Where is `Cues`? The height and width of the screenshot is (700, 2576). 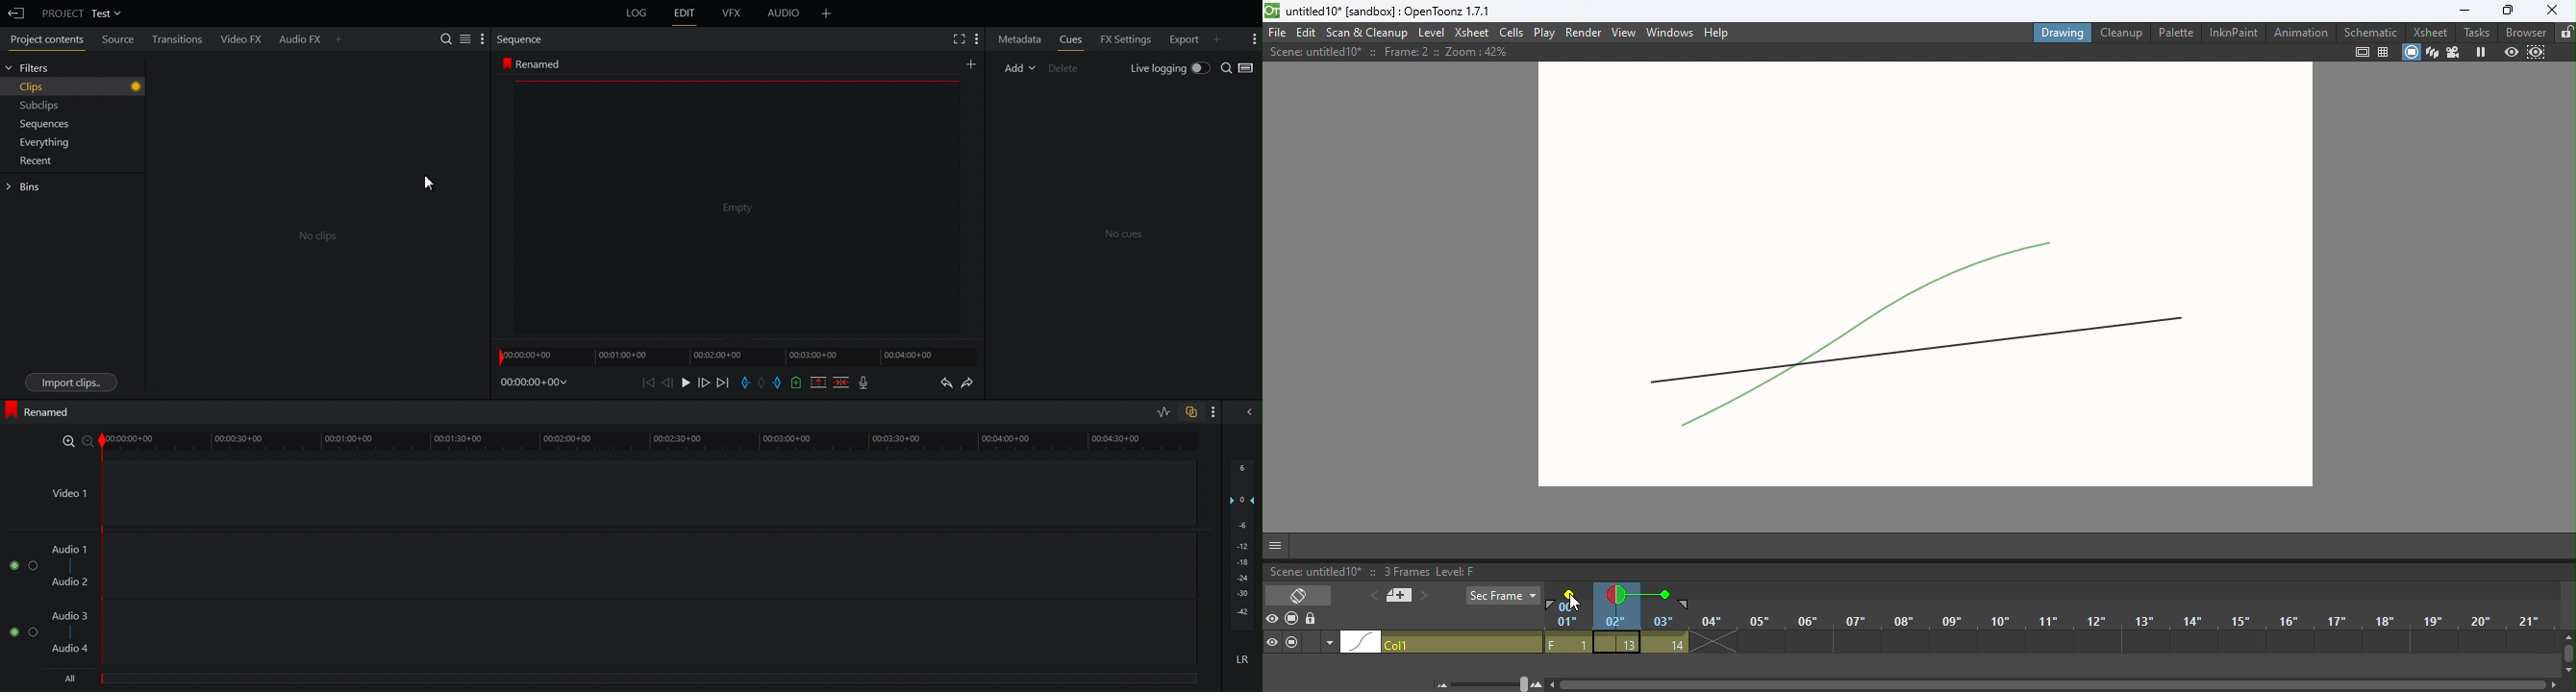 Cues is located at coordinates (1070, 38).